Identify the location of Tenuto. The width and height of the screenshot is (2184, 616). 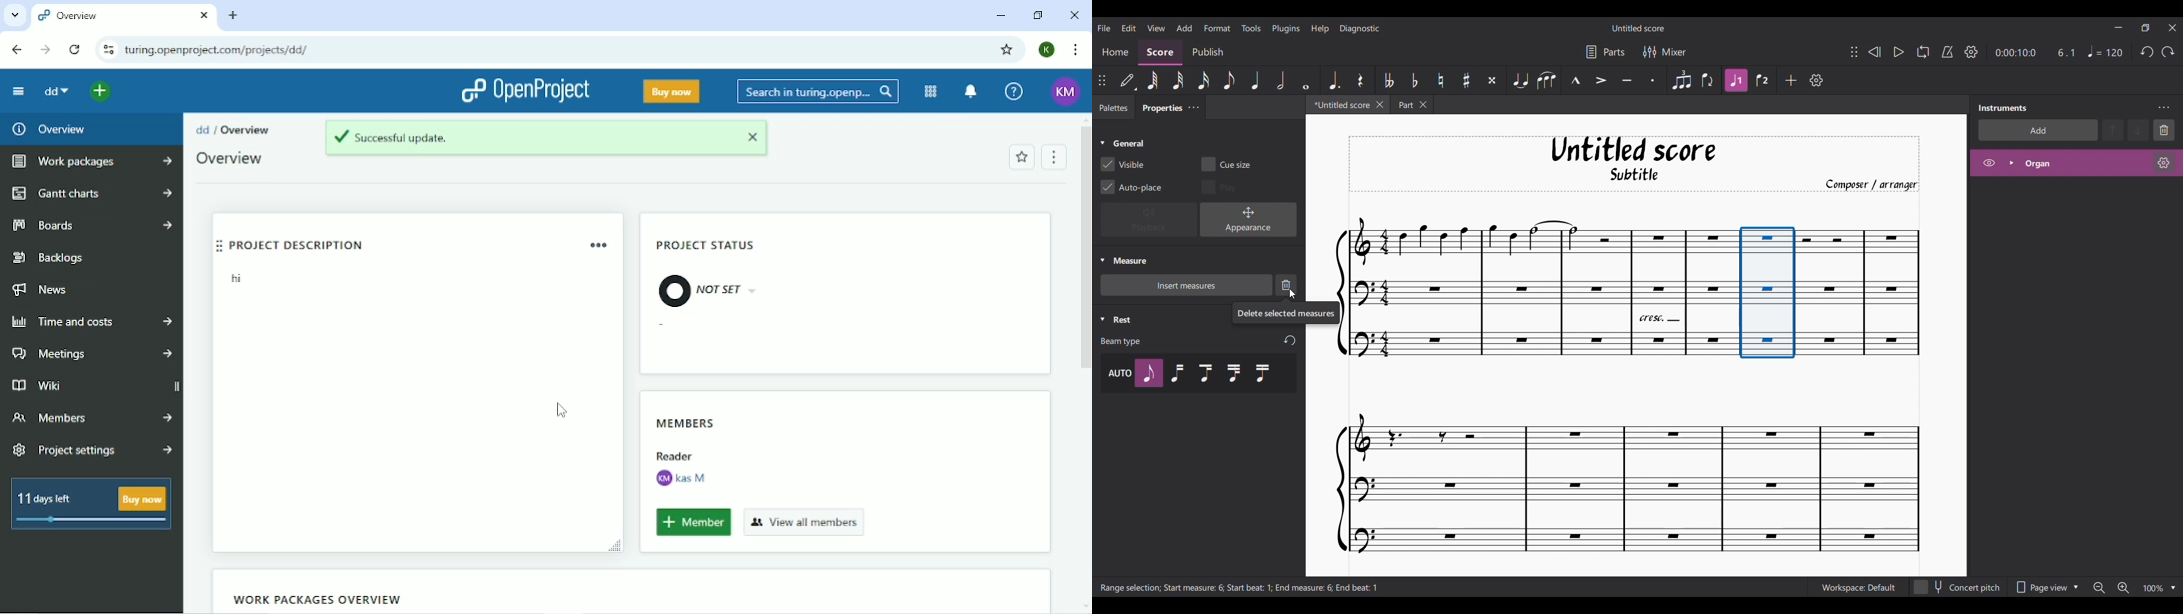
(1628, 80).